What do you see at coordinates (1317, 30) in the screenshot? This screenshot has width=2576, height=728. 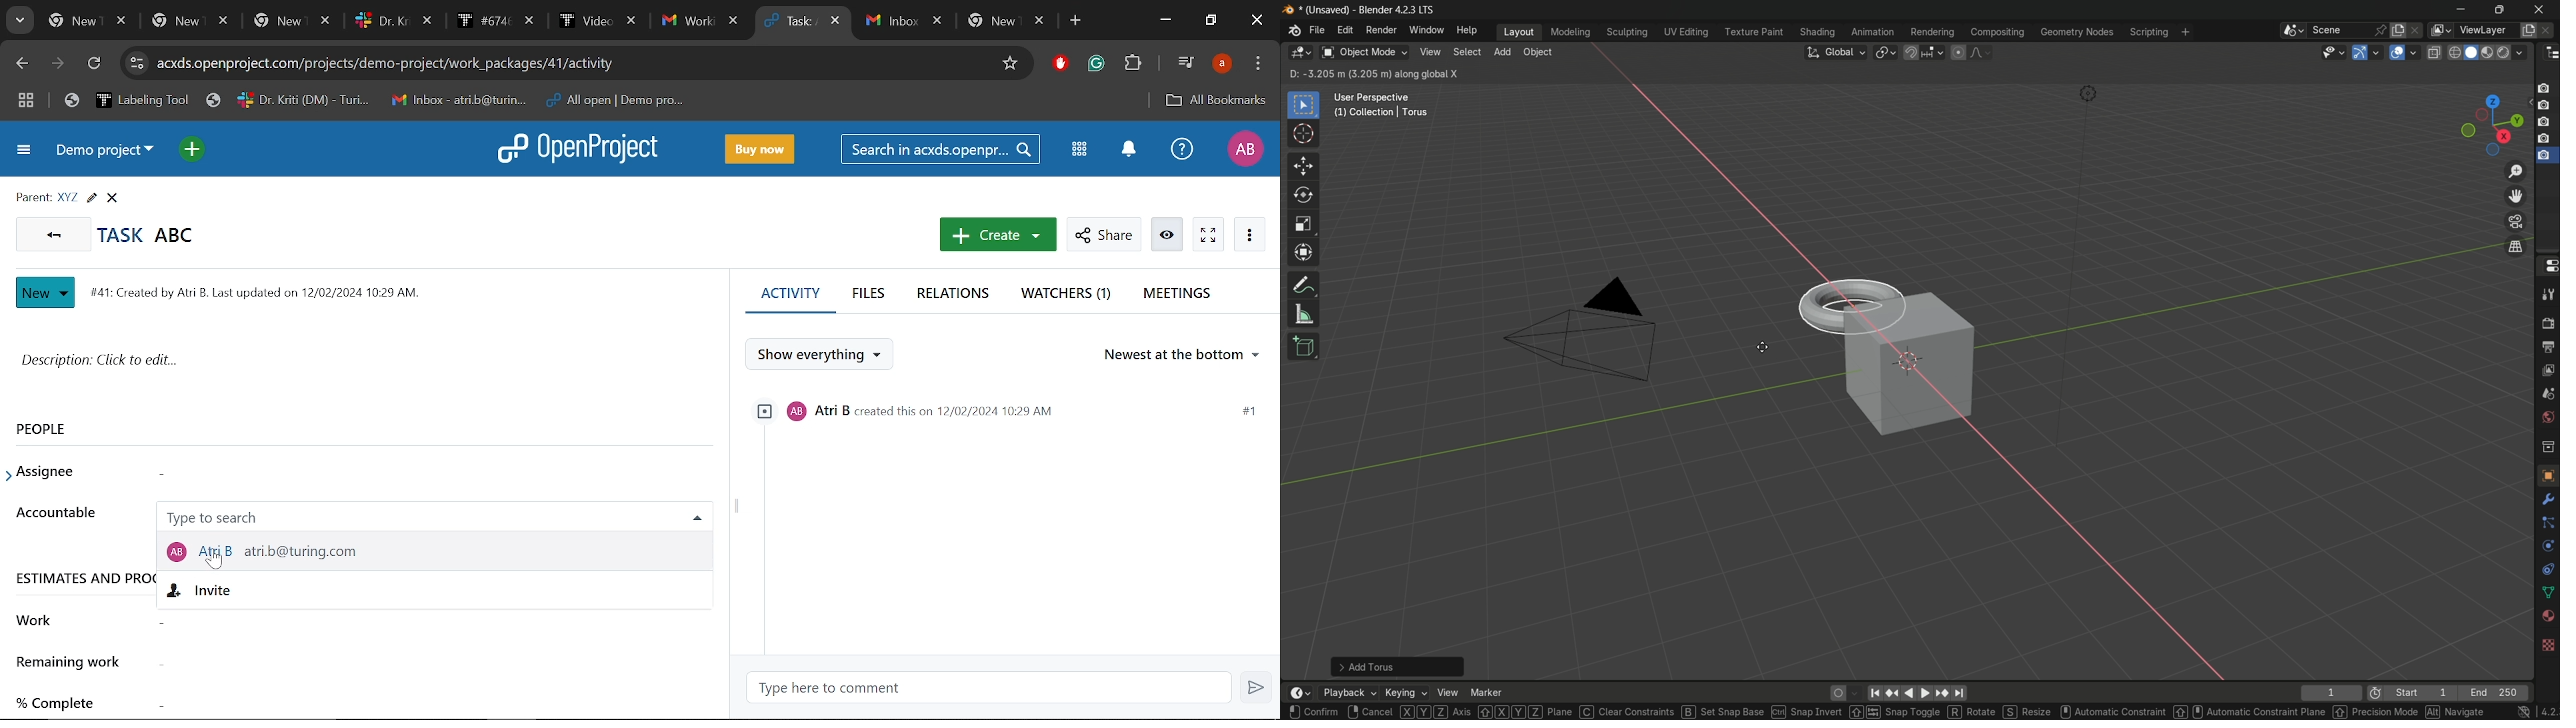 I see `file menu` at bounding box center [1317, 30].